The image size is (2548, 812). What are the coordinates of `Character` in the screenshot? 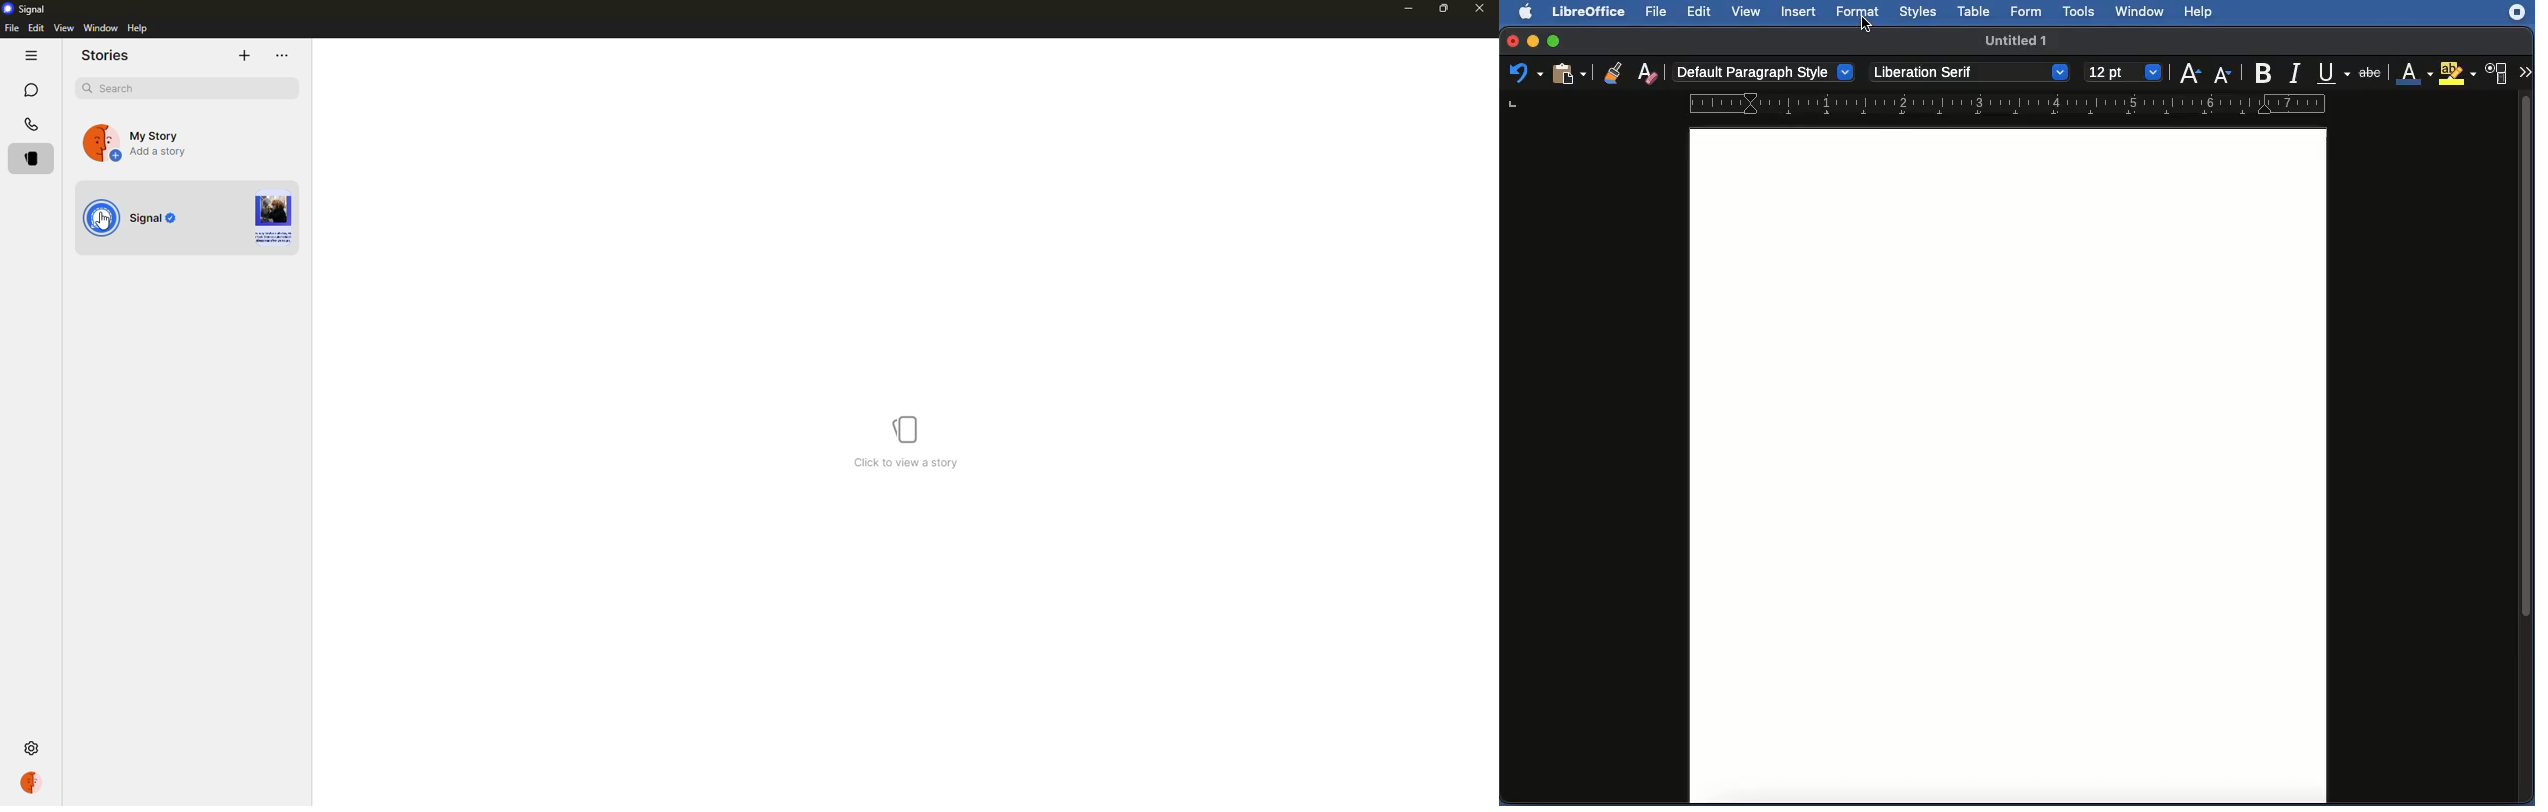 It's located at (2499, 73).